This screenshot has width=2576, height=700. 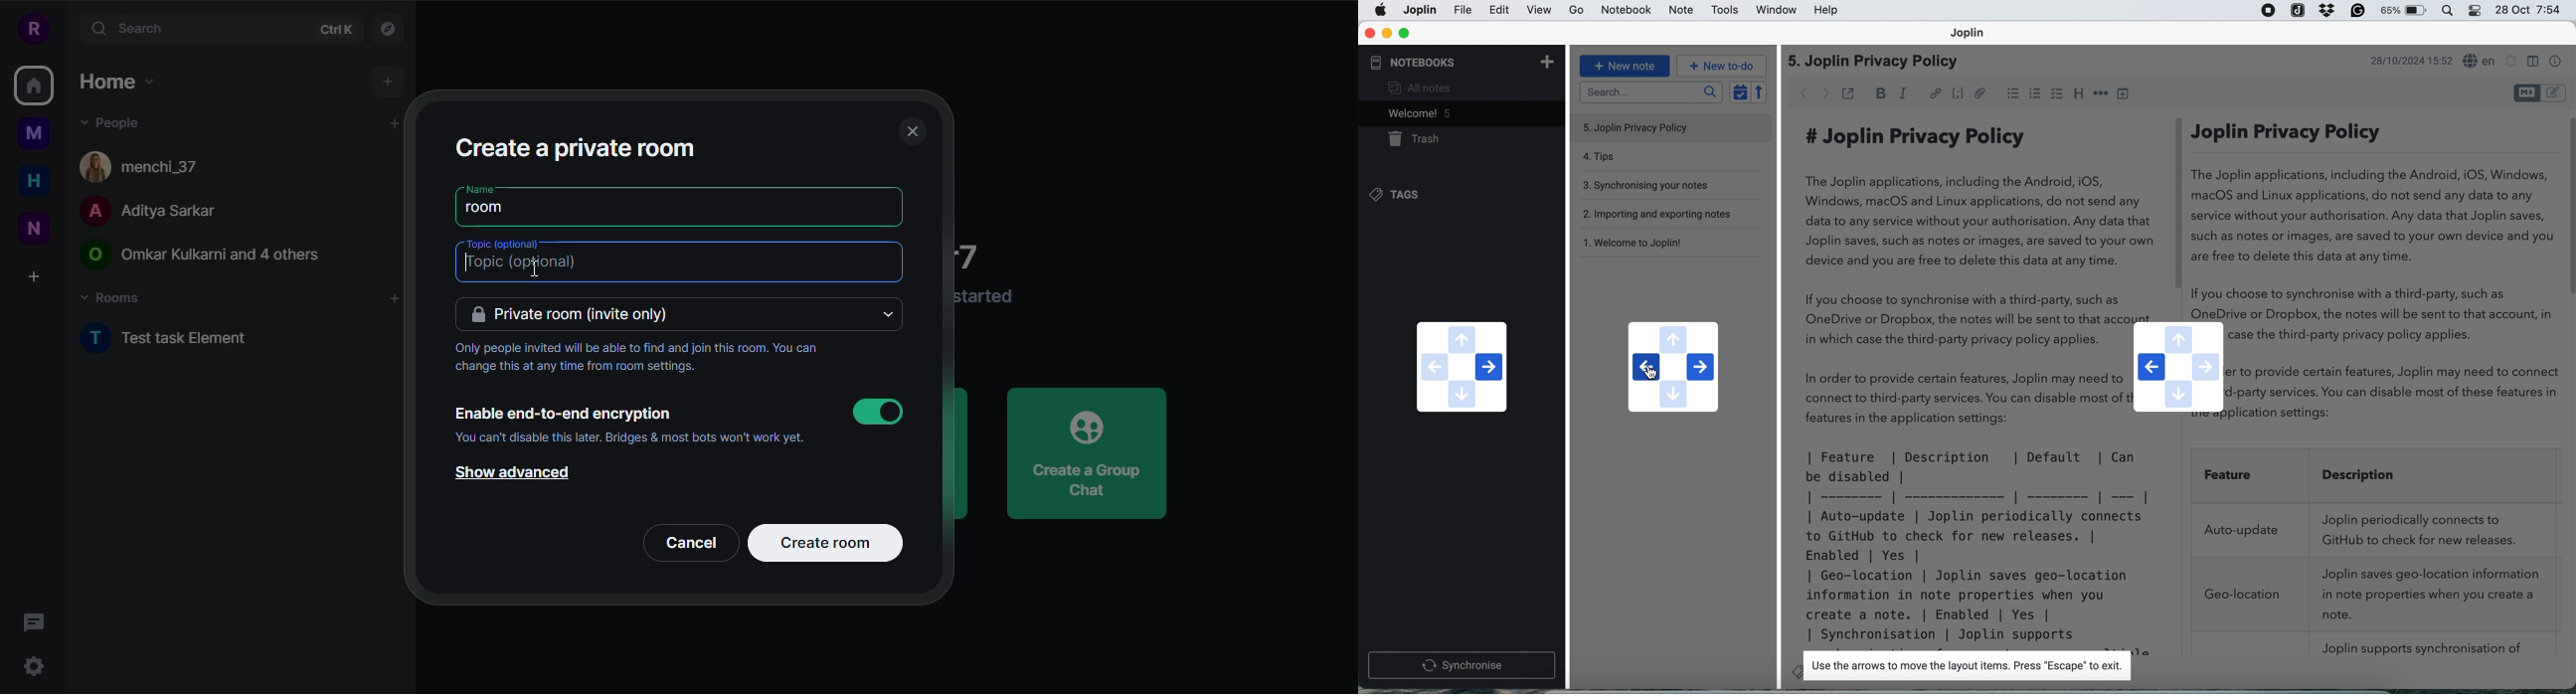 What do you see at coordinates (2529, 11) in the screenshot?
I see `28 Oct 7:54` at bounding box center [2529, 11].